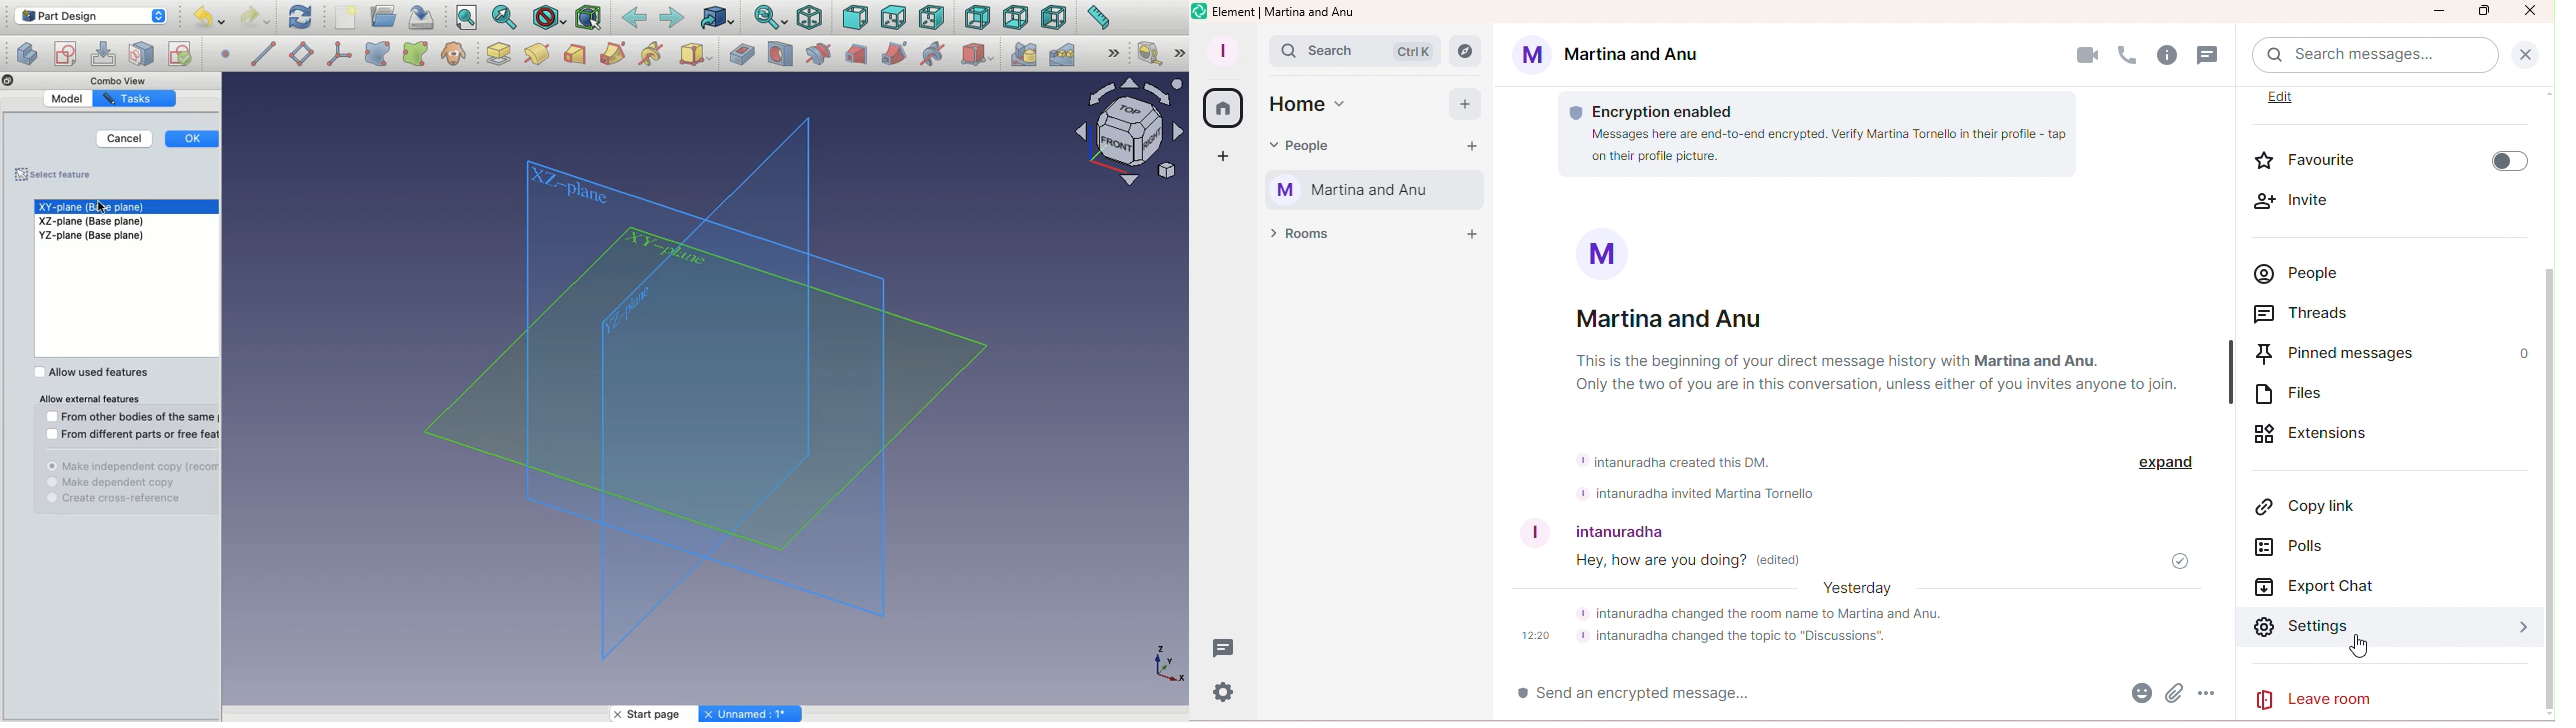  Describe the element at coordinates (934, 17) in the screenshot. I see `Right` at that location.